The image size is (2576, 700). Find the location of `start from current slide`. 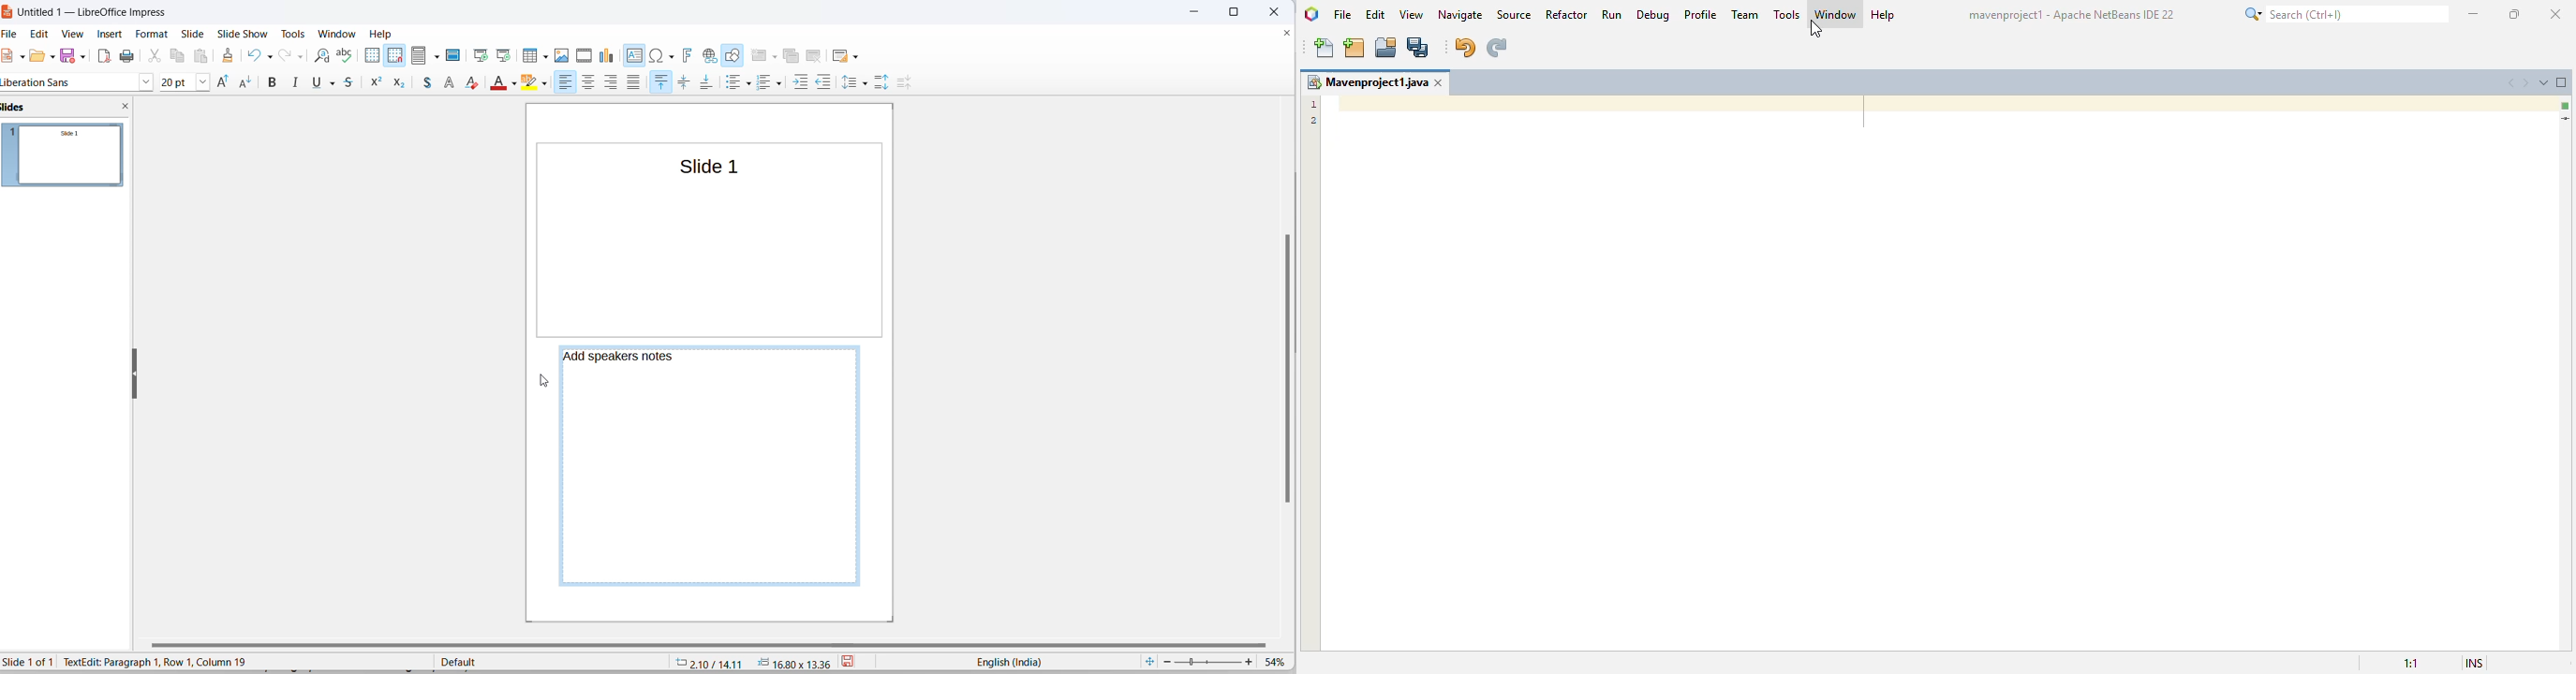

start from current slide is located at coordinates (503, 55).